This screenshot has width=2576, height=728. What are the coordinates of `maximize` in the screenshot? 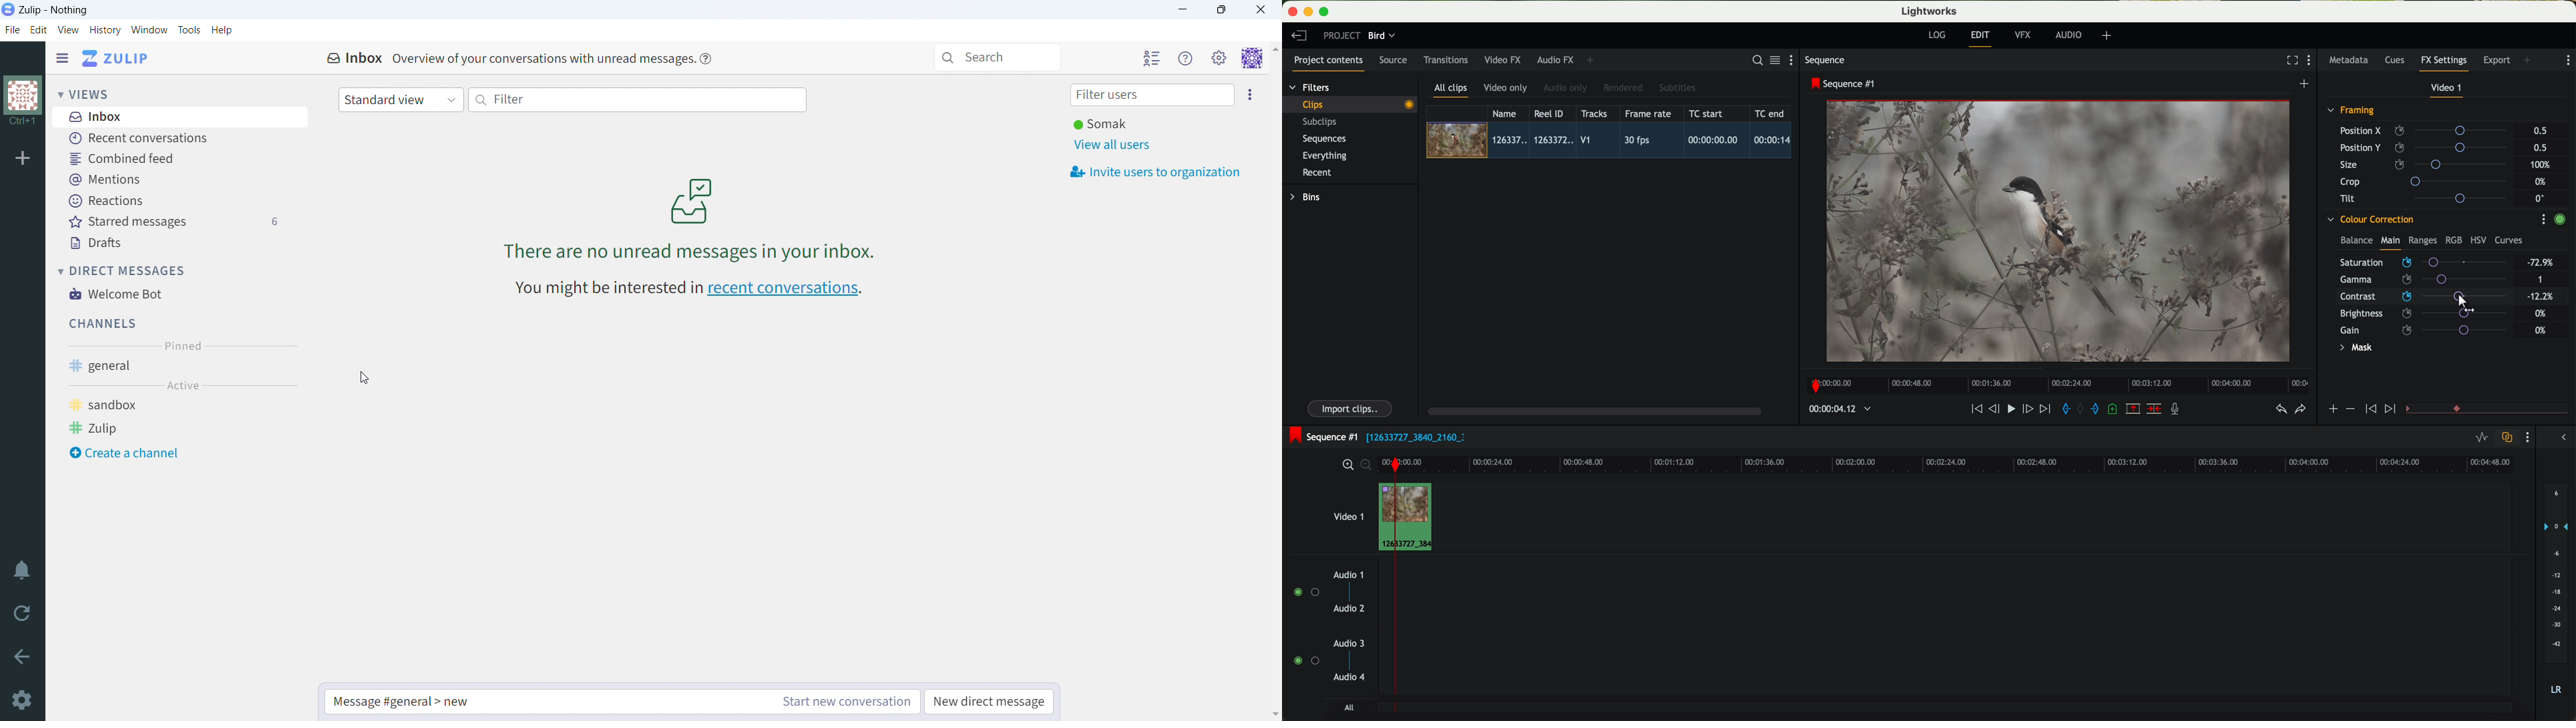 It's located at (1222, 10).